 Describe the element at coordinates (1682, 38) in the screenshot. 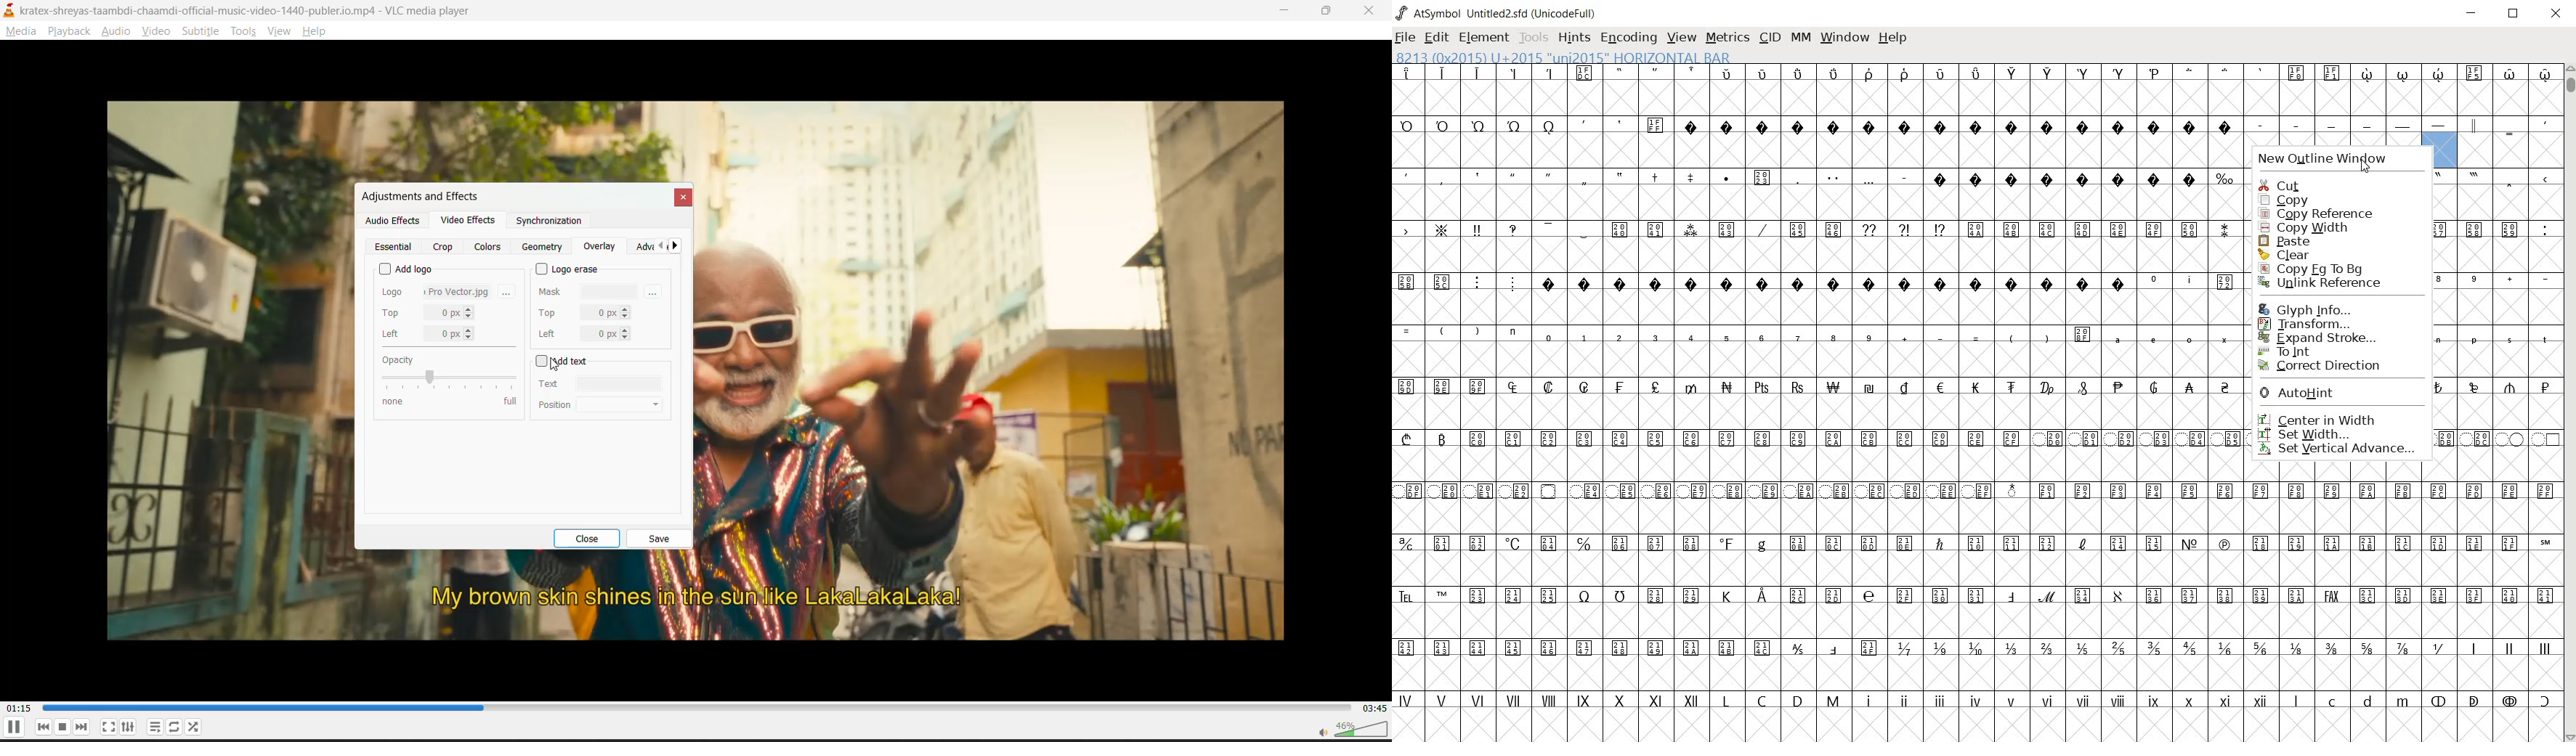

I see `VIEW` at that location.